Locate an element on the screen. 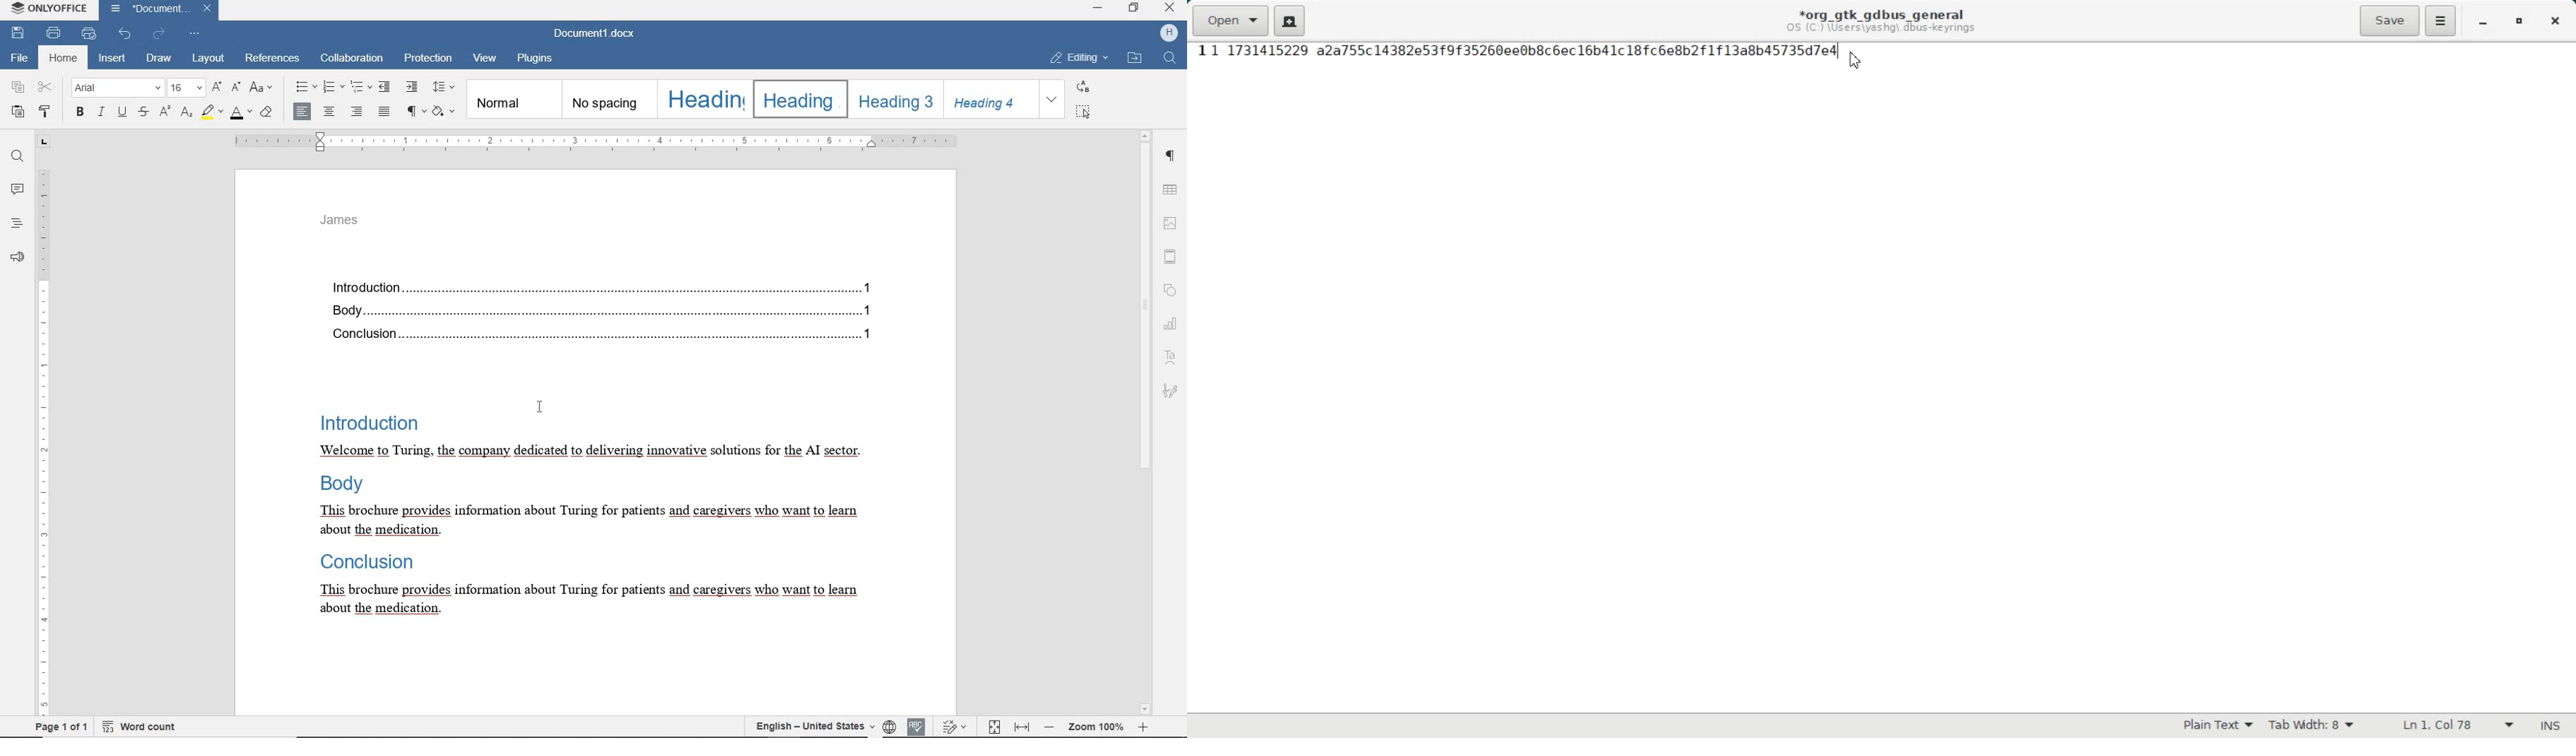  ruler is located at coordinates (594, 141).